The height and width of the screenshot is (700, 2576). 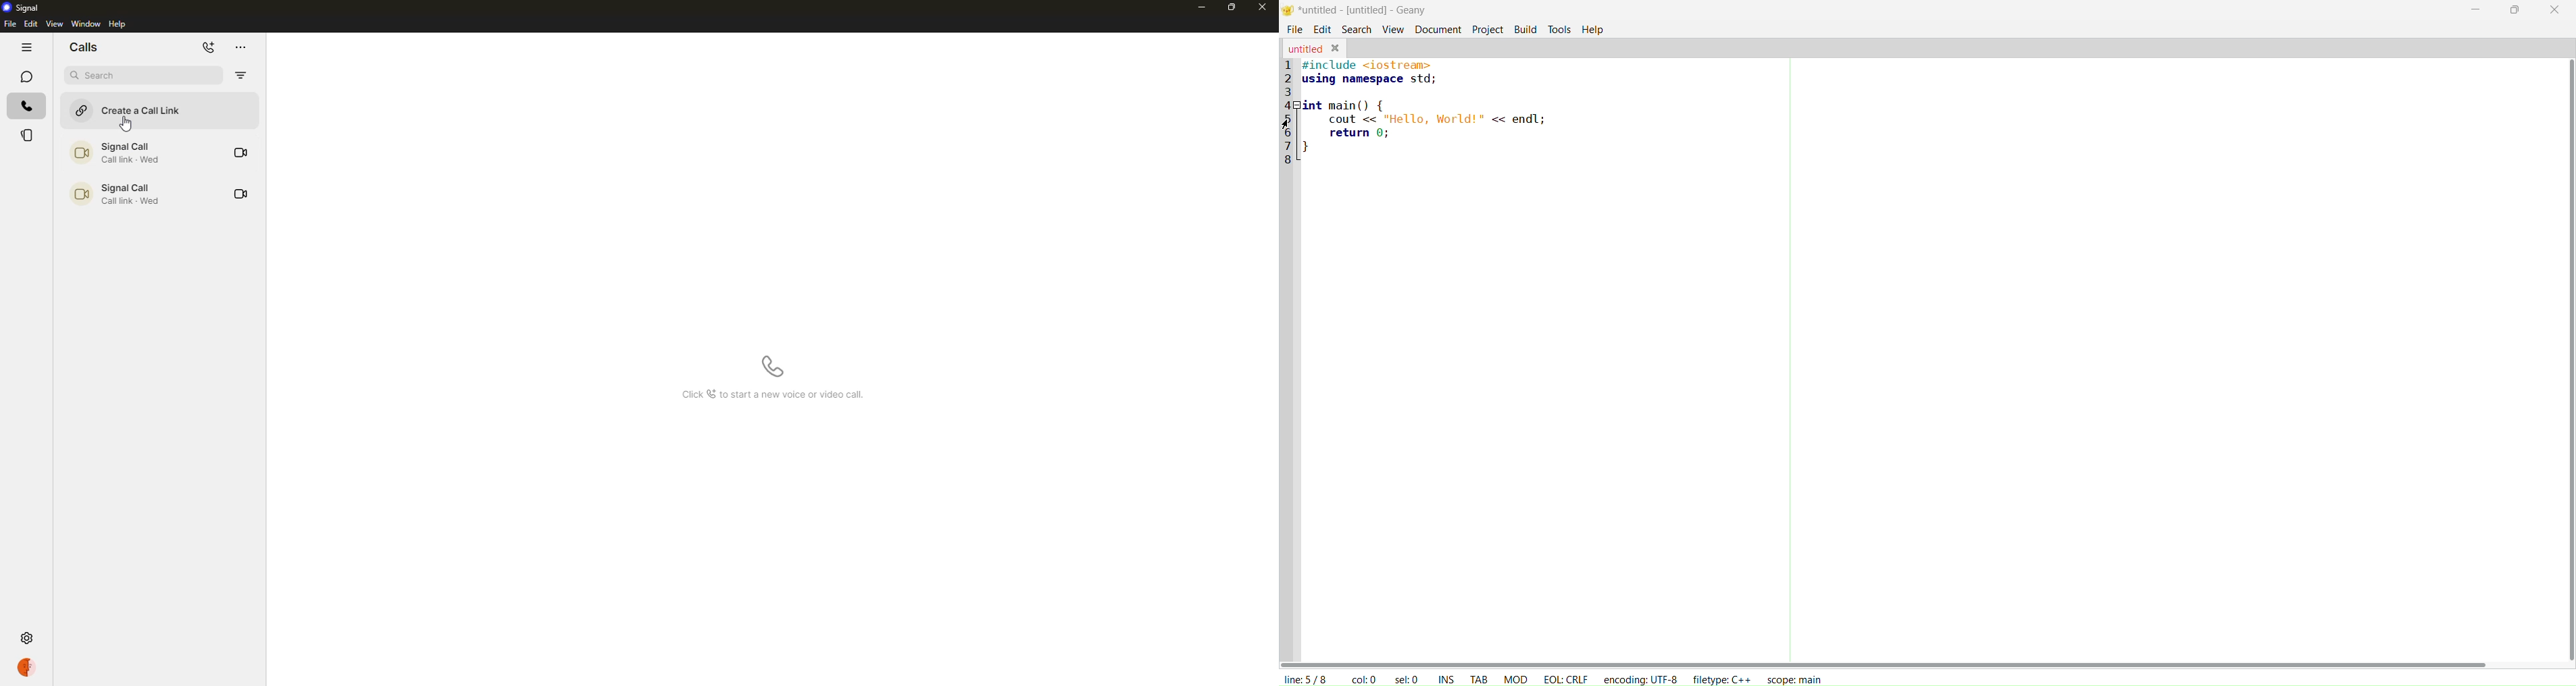 What do you see at coordinates (27, 48) in the screenshot?
I see `hide tabs` at bounding box center [27, 48].